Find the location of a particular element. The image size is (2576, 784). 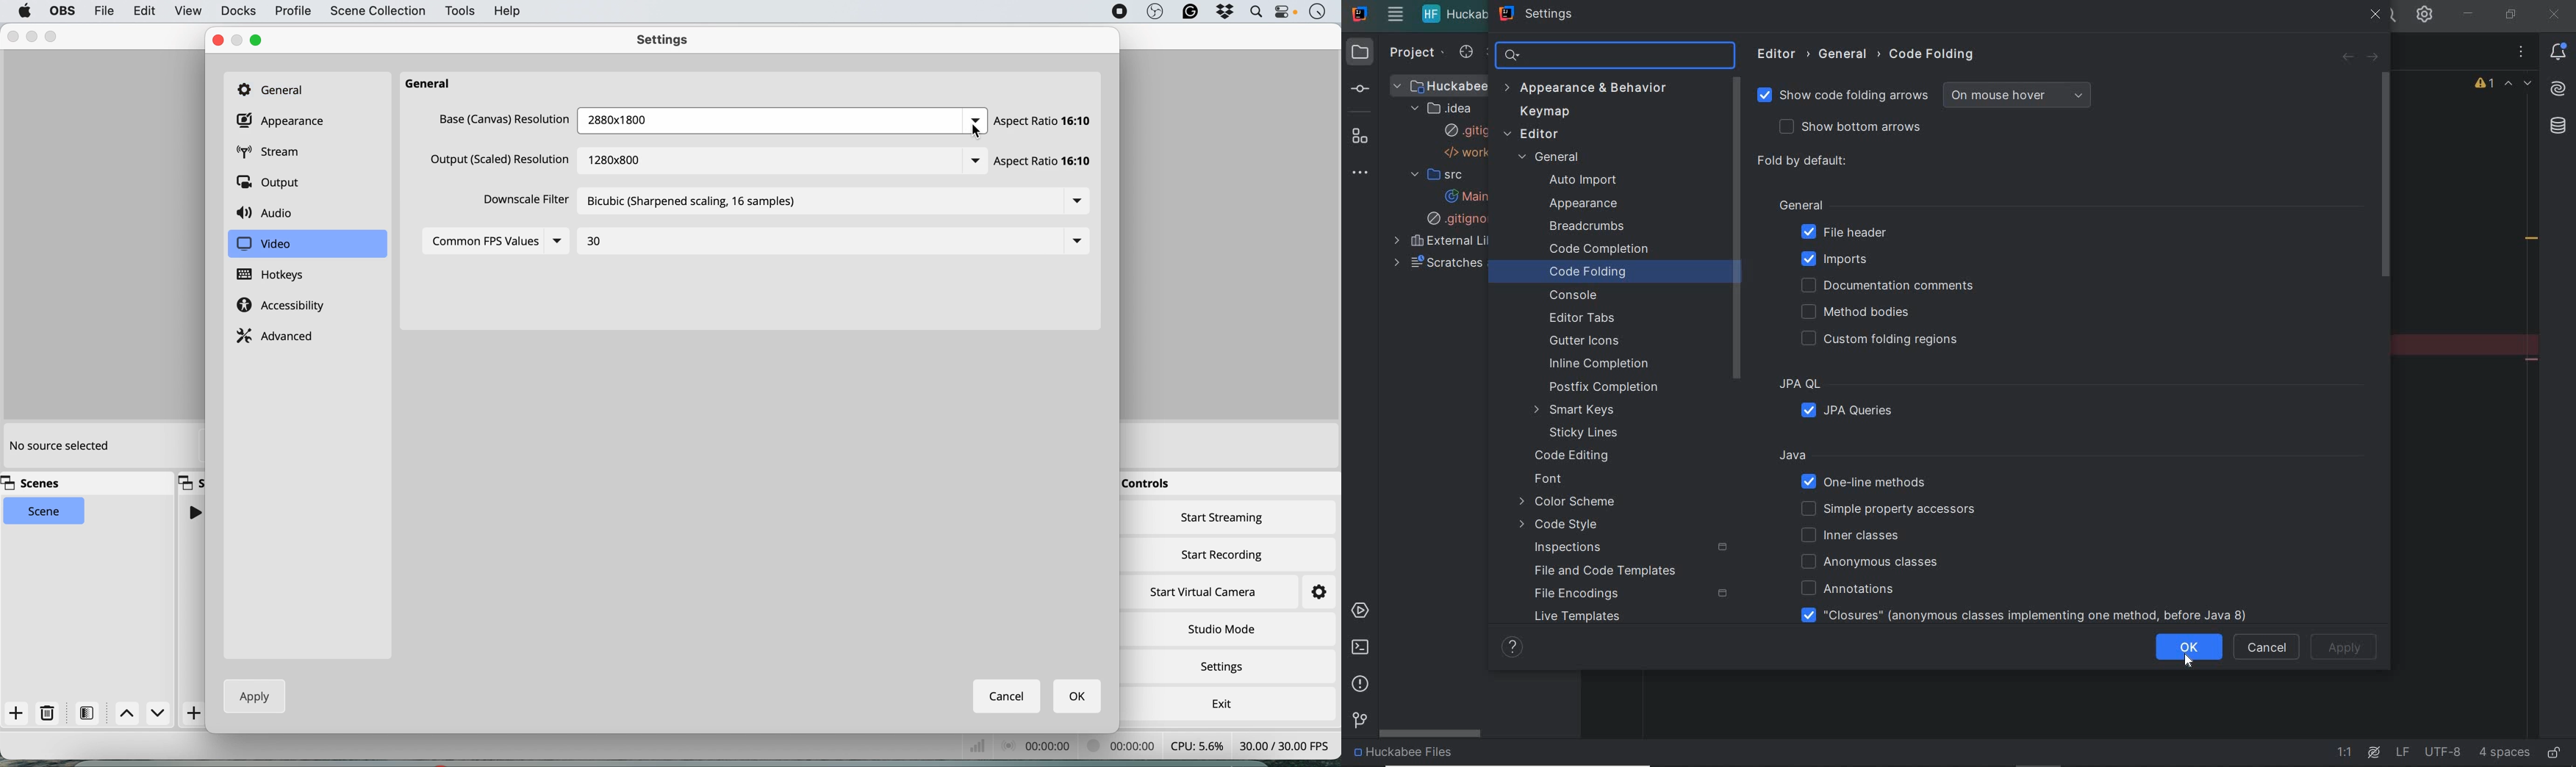

tools is located at coordinates (459, 12).